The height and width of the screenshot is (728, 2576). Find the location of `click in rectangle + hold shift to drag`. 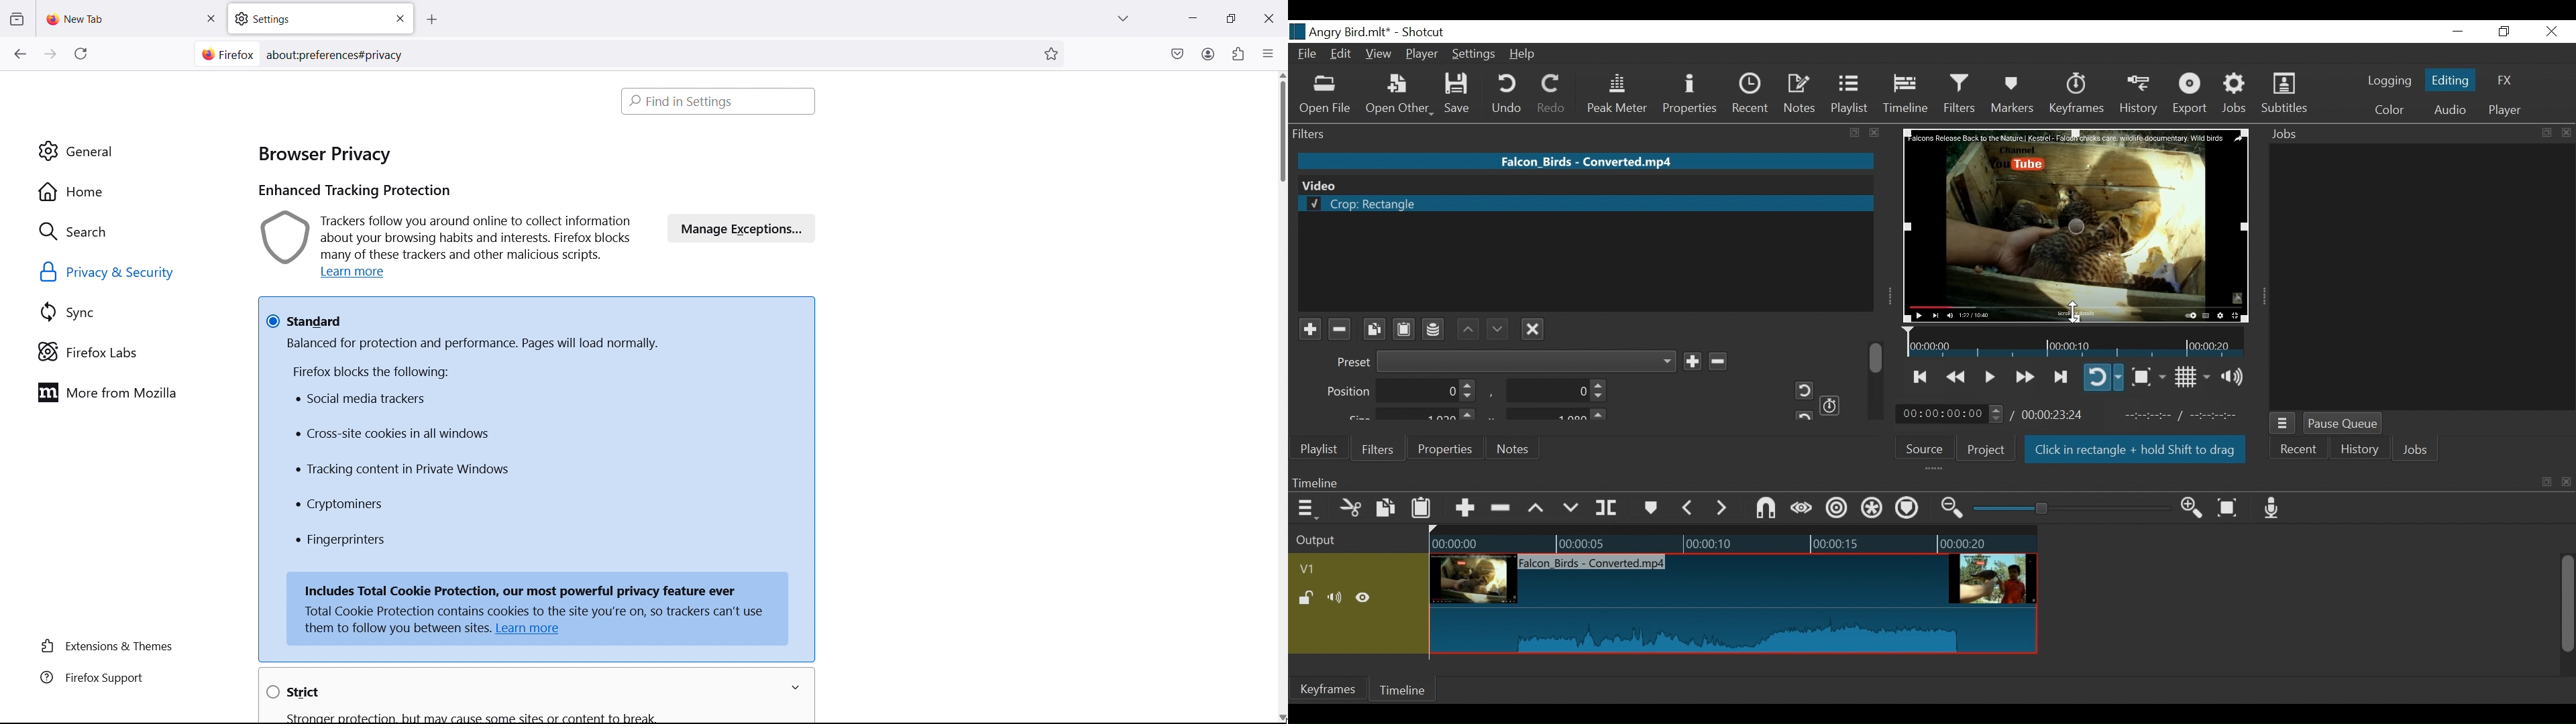

click in rectangle + hold shift to drag is located at coordinates (2136, 451).